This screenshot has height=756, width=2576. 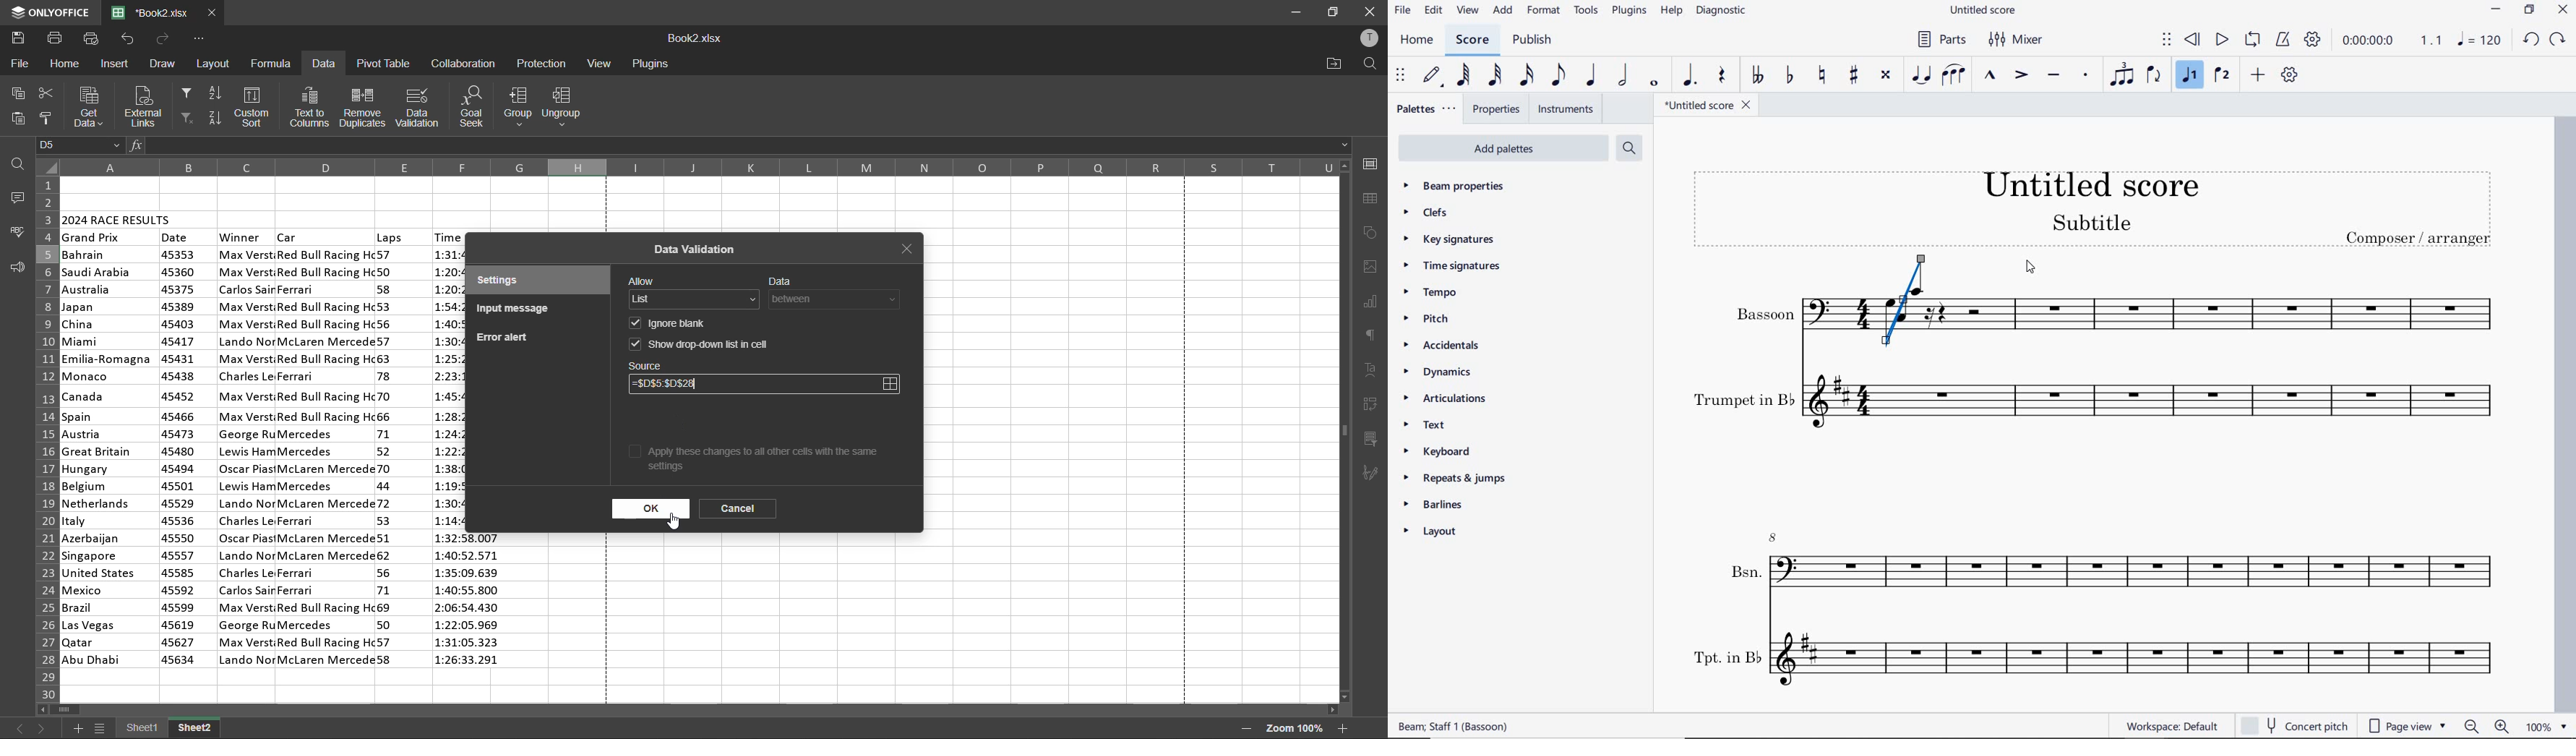 What do you see at coordinates (212, 13) in the screenshot?
I see `close tab` at bounding box center [212, 13].